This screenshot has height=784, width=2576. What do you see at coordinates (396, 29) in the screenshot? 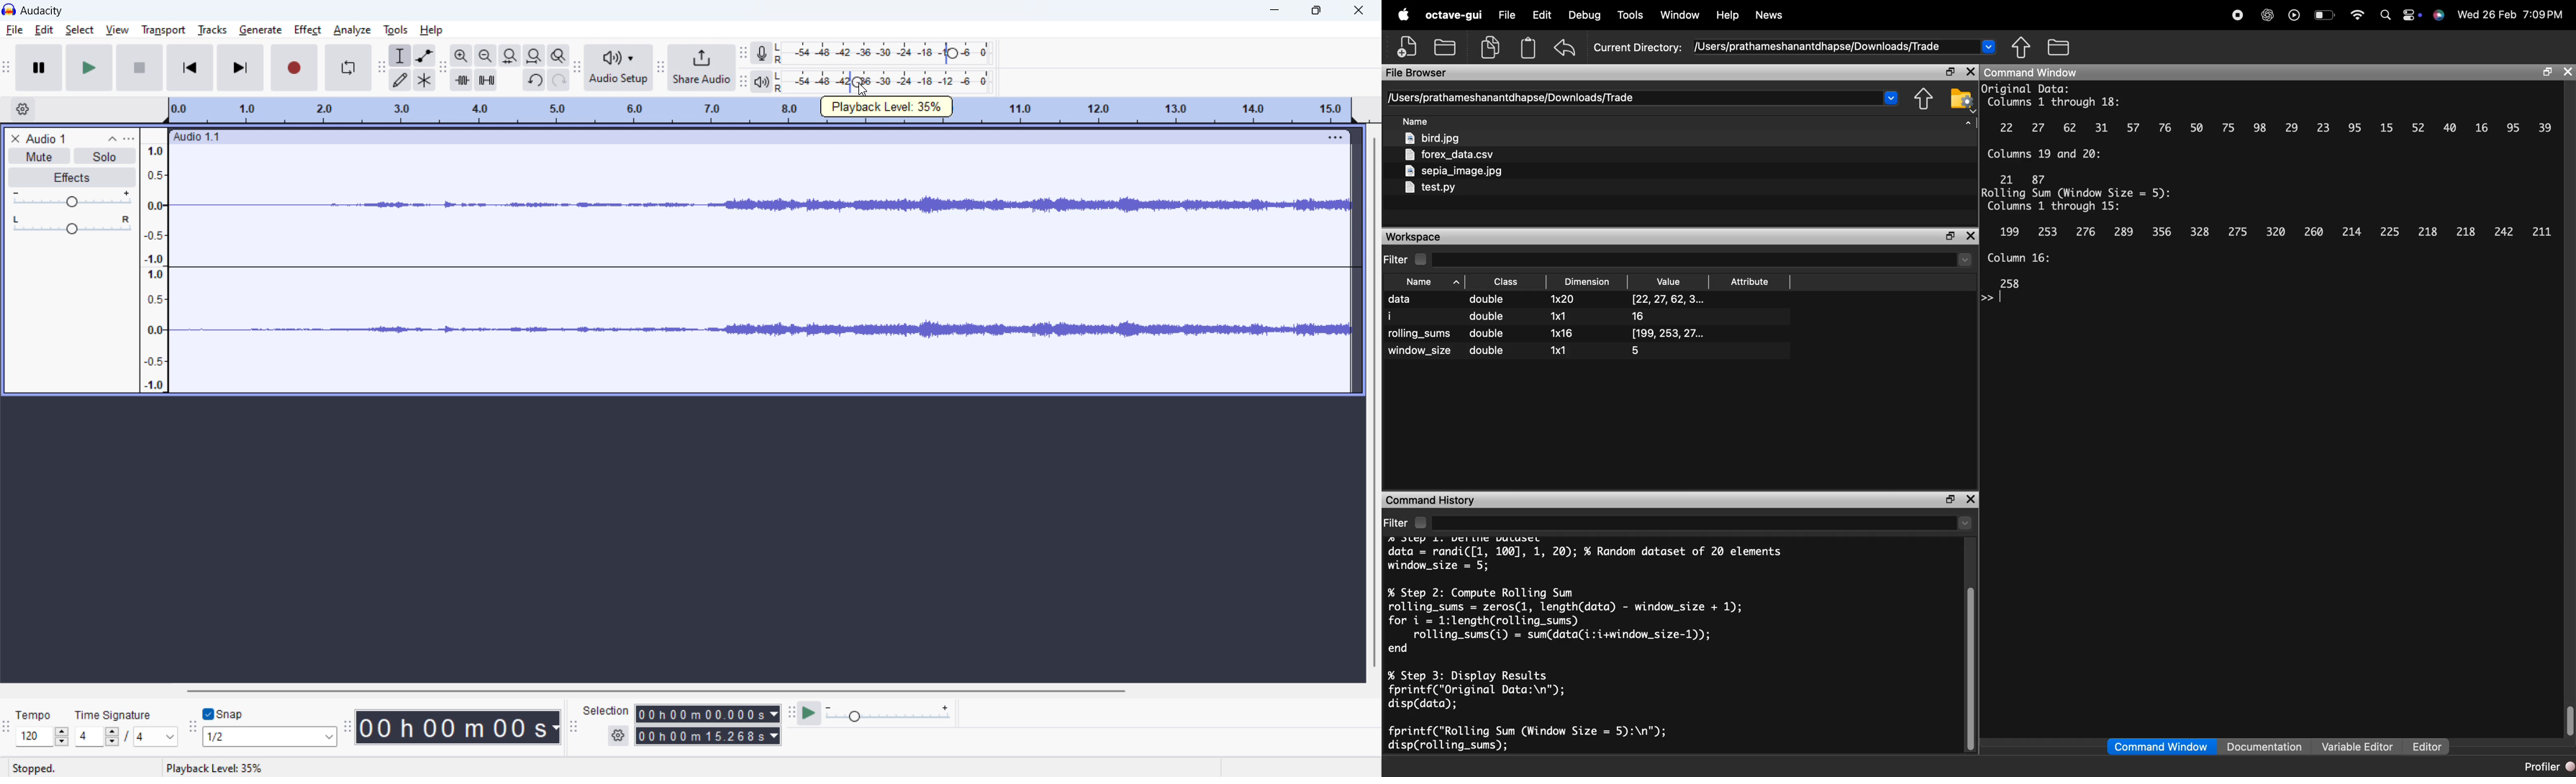
I see `tools` at bounding box center [396, 29].